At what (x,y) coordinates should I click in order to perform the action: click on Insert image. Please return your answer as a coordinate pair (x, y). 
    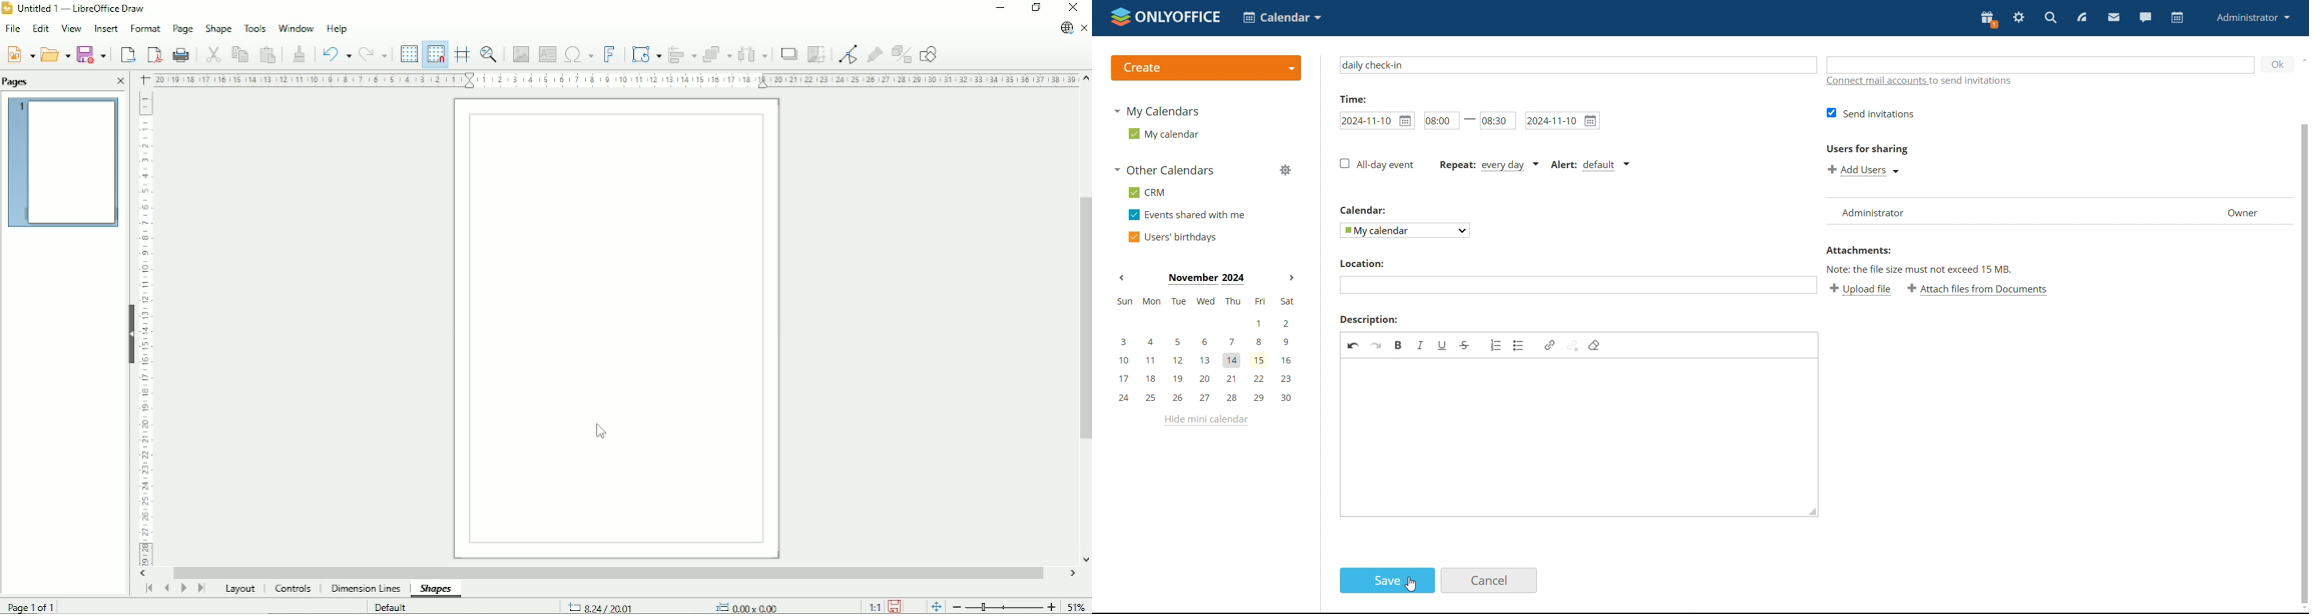
    Looking at the image, I should click on (520, 52).